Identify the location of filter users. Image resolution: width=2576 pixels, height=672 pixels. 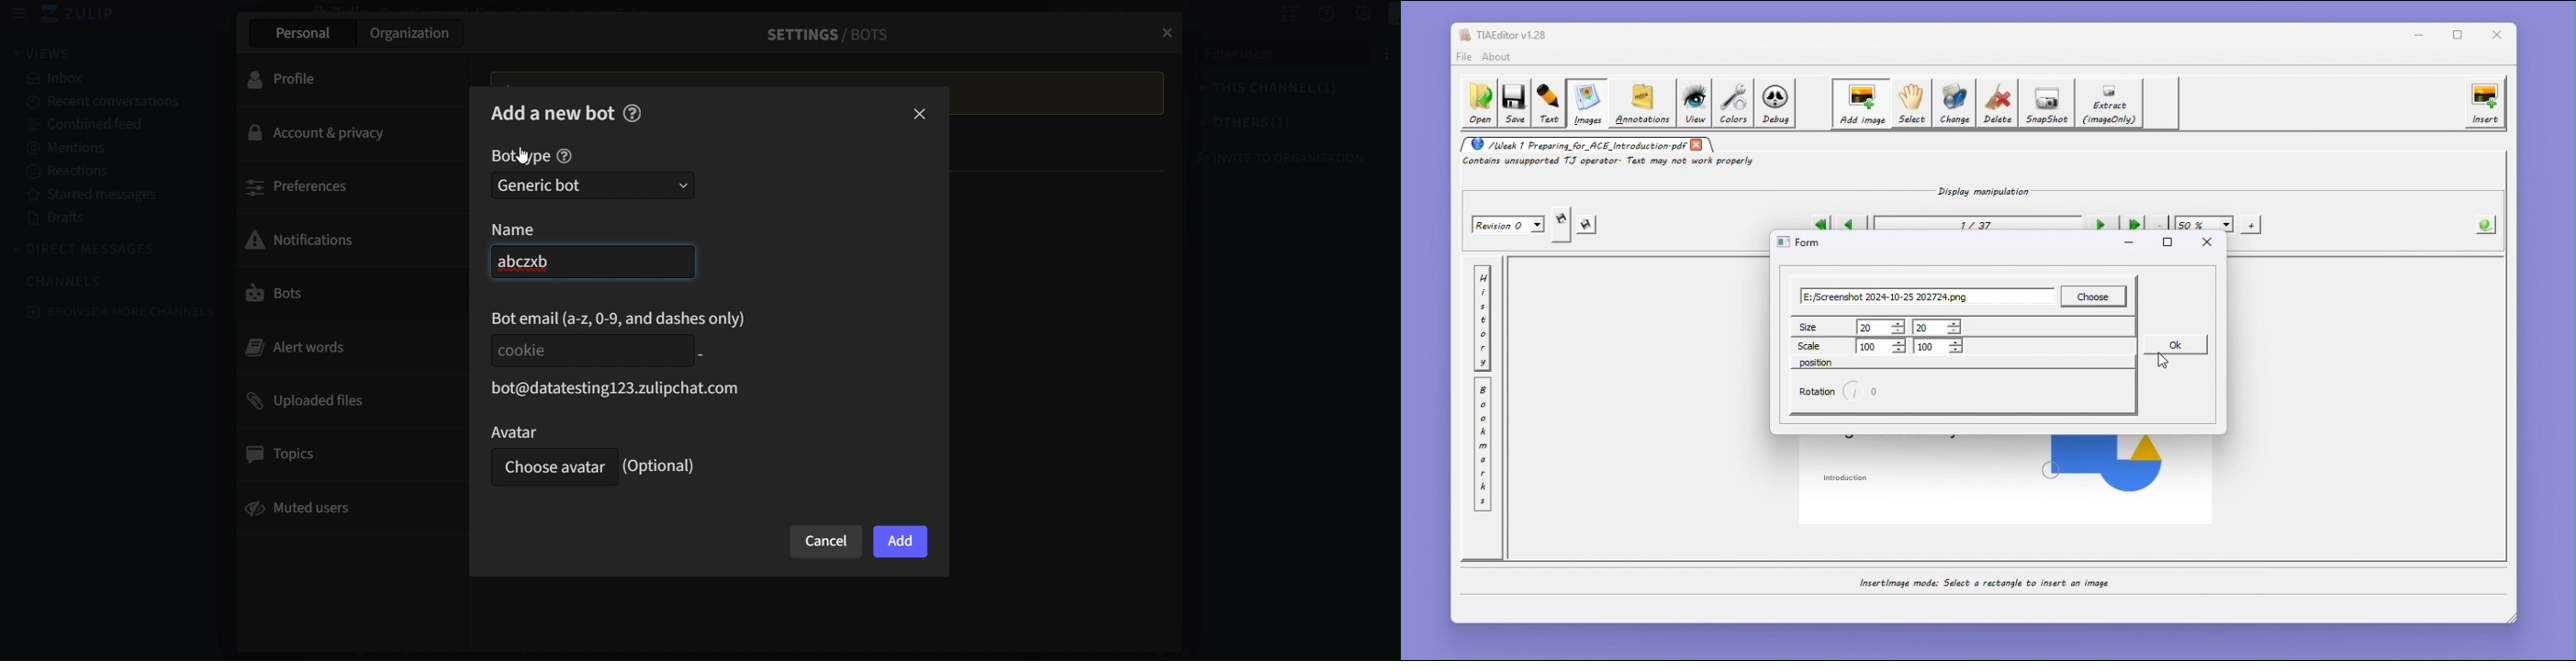
(1280, 58).